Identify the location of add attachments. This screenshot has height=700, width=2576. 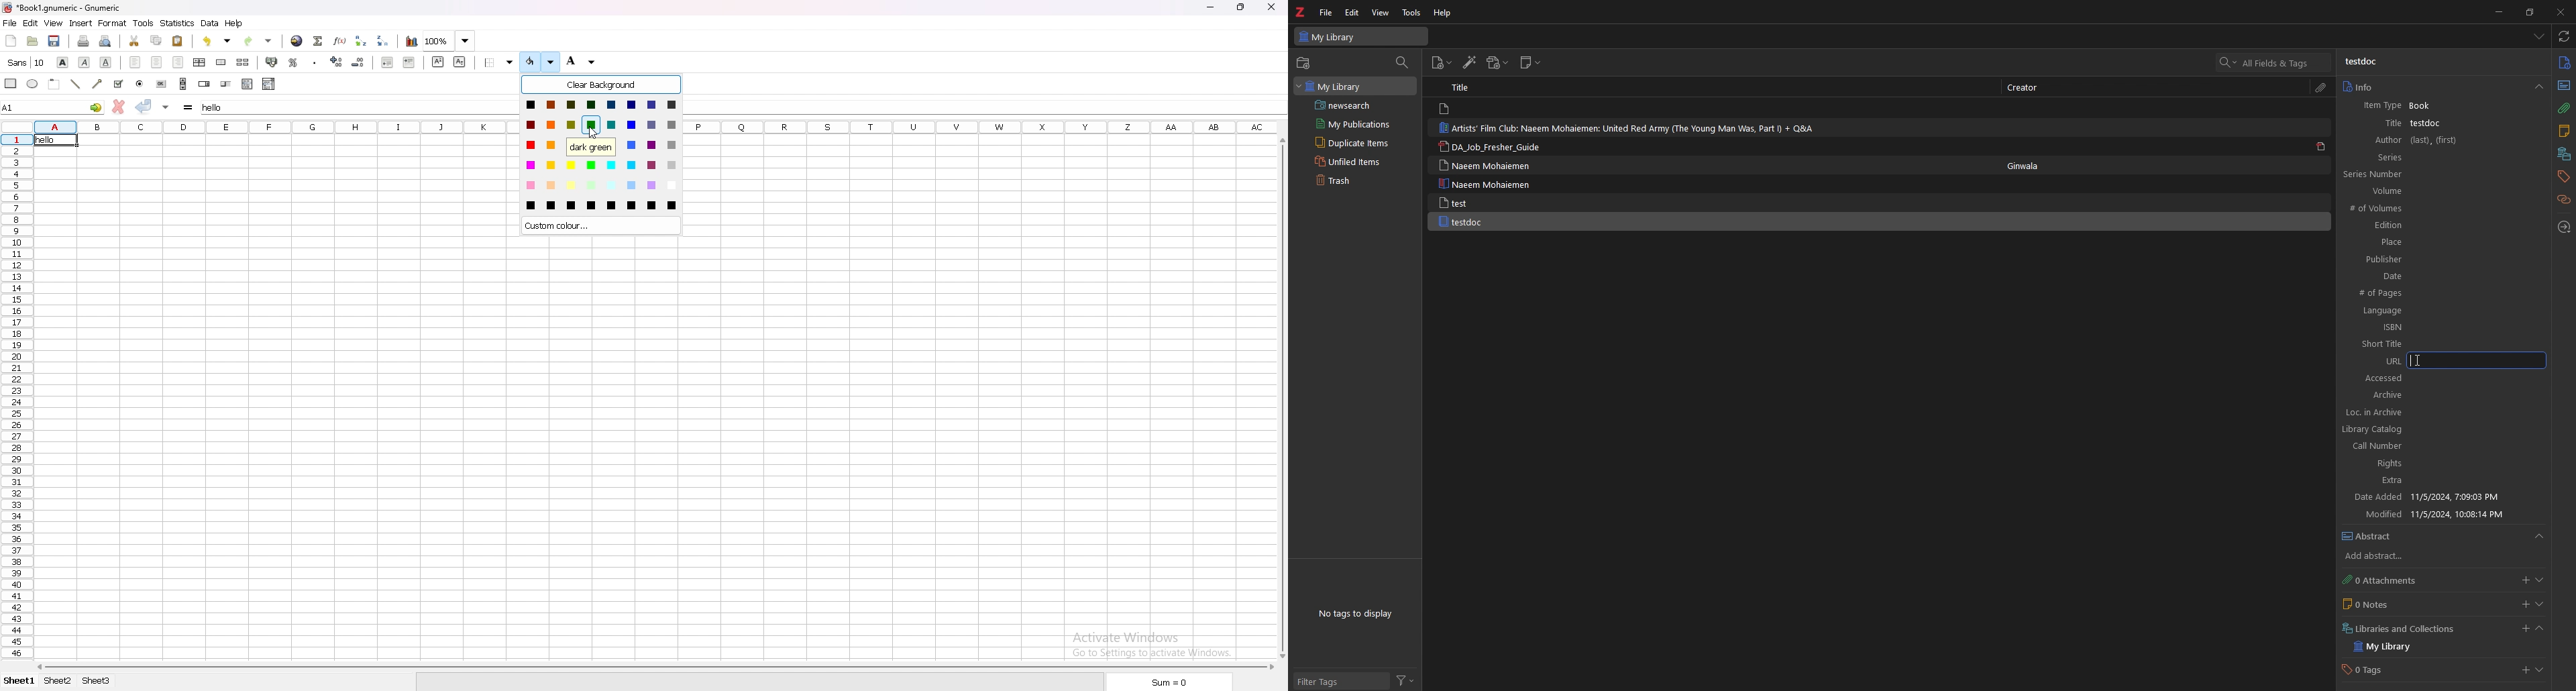
(2523, 580).